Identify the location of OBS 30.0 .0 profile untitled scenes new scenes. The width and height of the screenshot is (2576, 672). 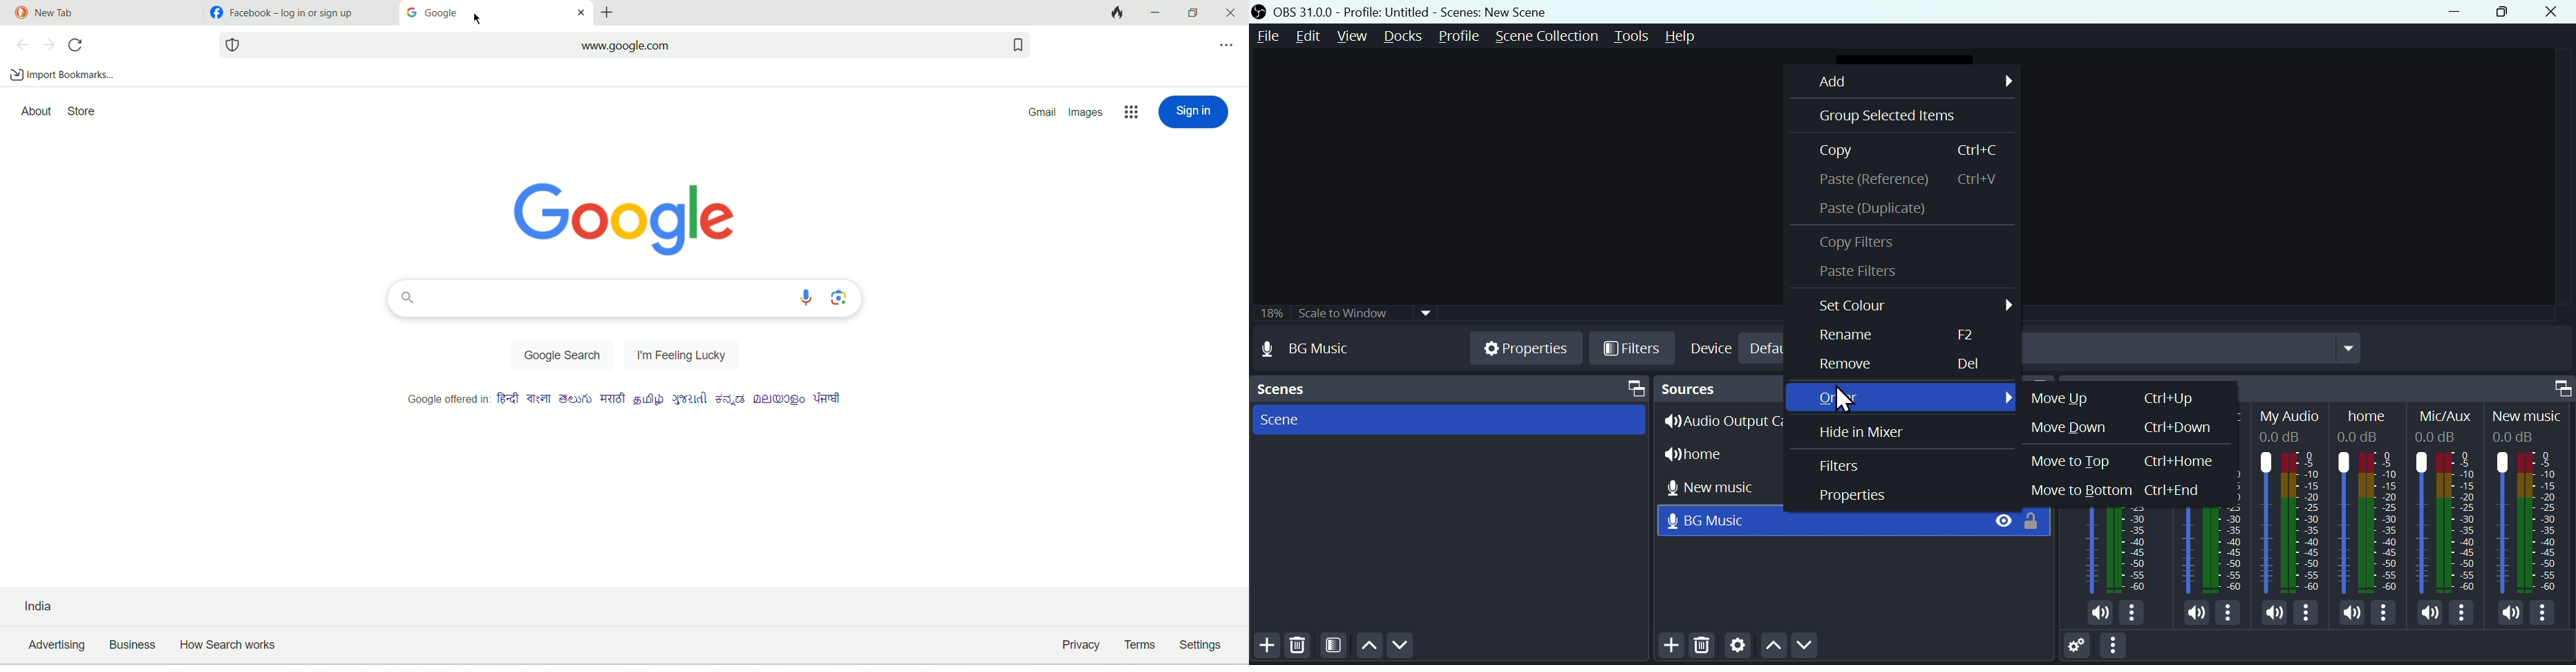
(1427, 10).